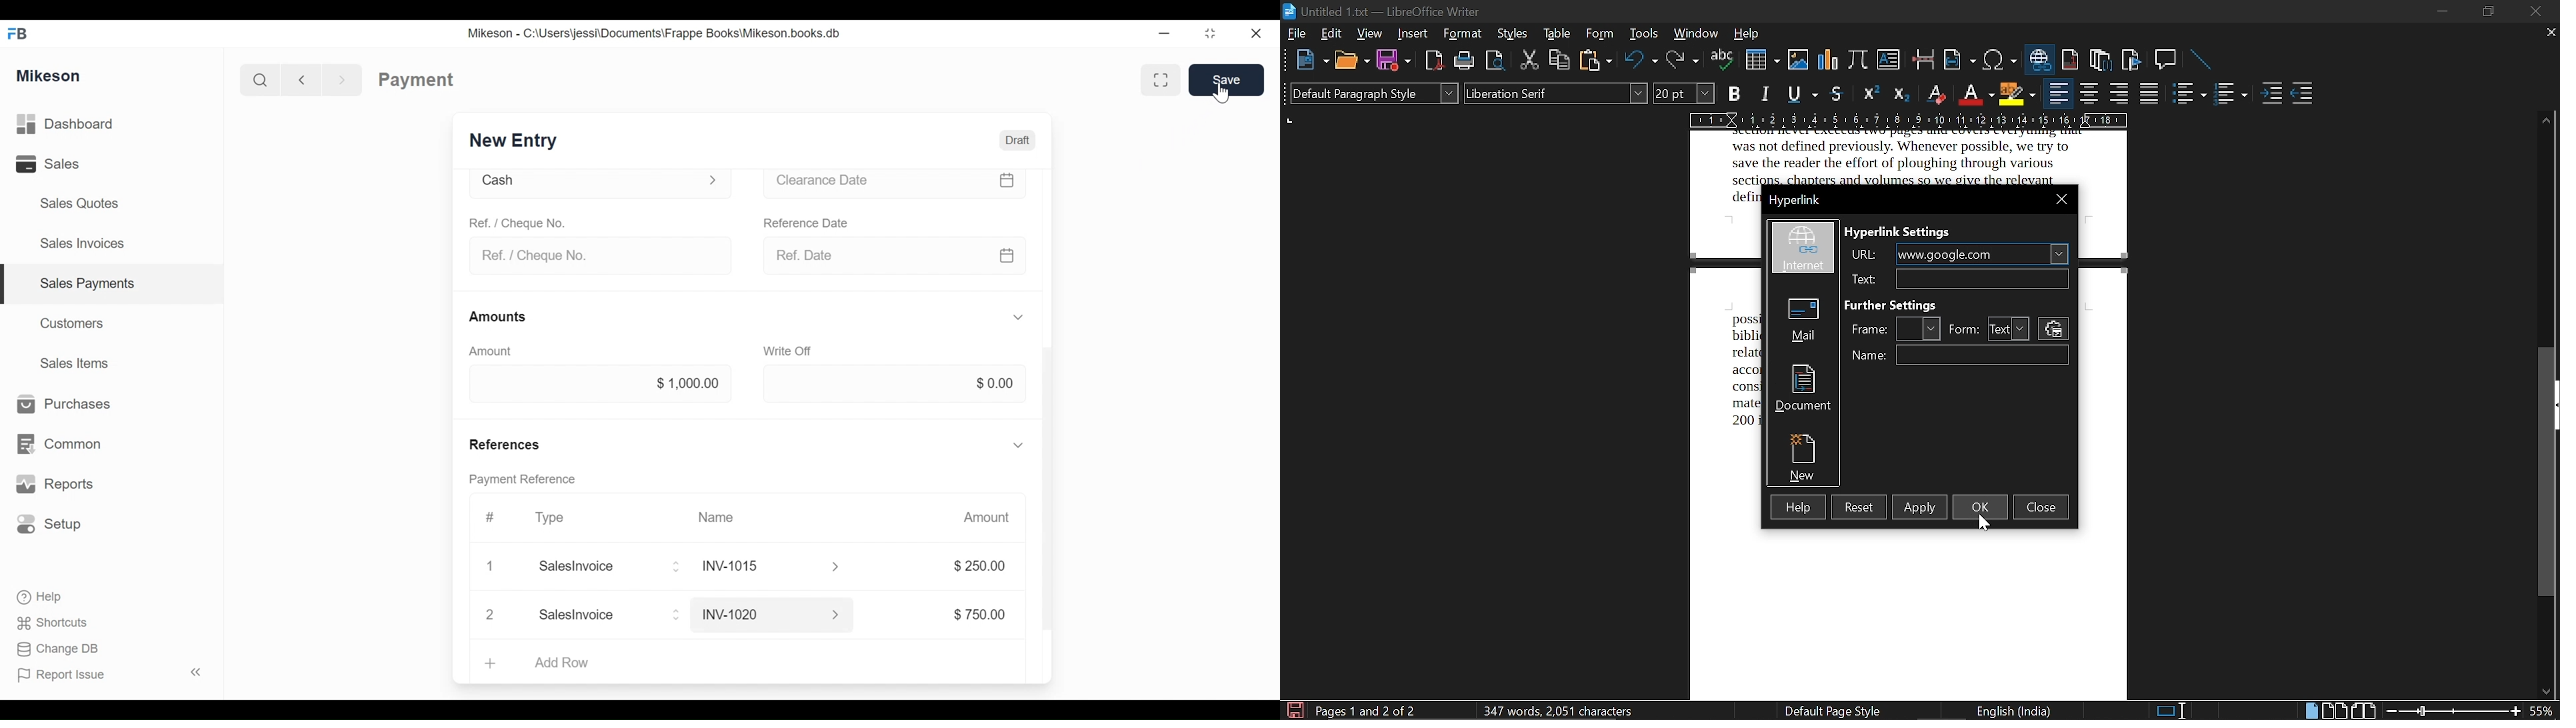  What do you see at coordinates (2532, 11) in the screenshot?
I see `close` at bounding box center [2532, 11].